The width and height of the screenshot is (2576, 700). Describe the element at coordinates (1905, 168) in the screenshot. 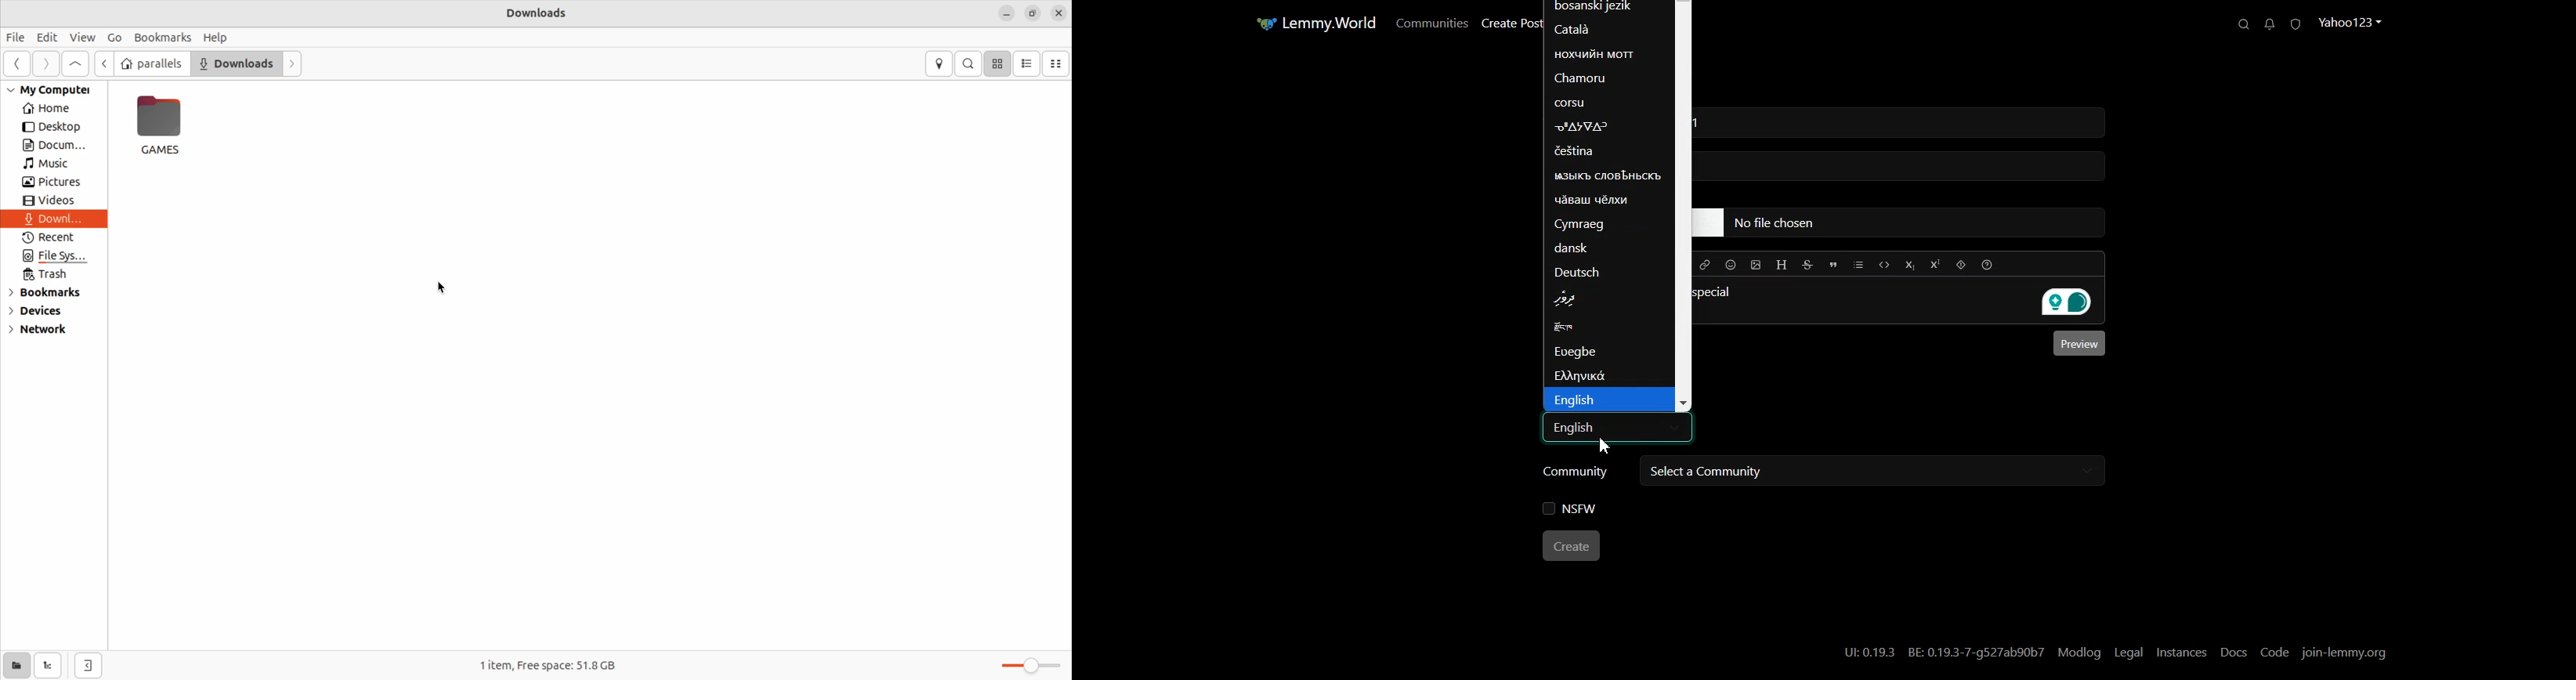

I see `typing field` at that location.